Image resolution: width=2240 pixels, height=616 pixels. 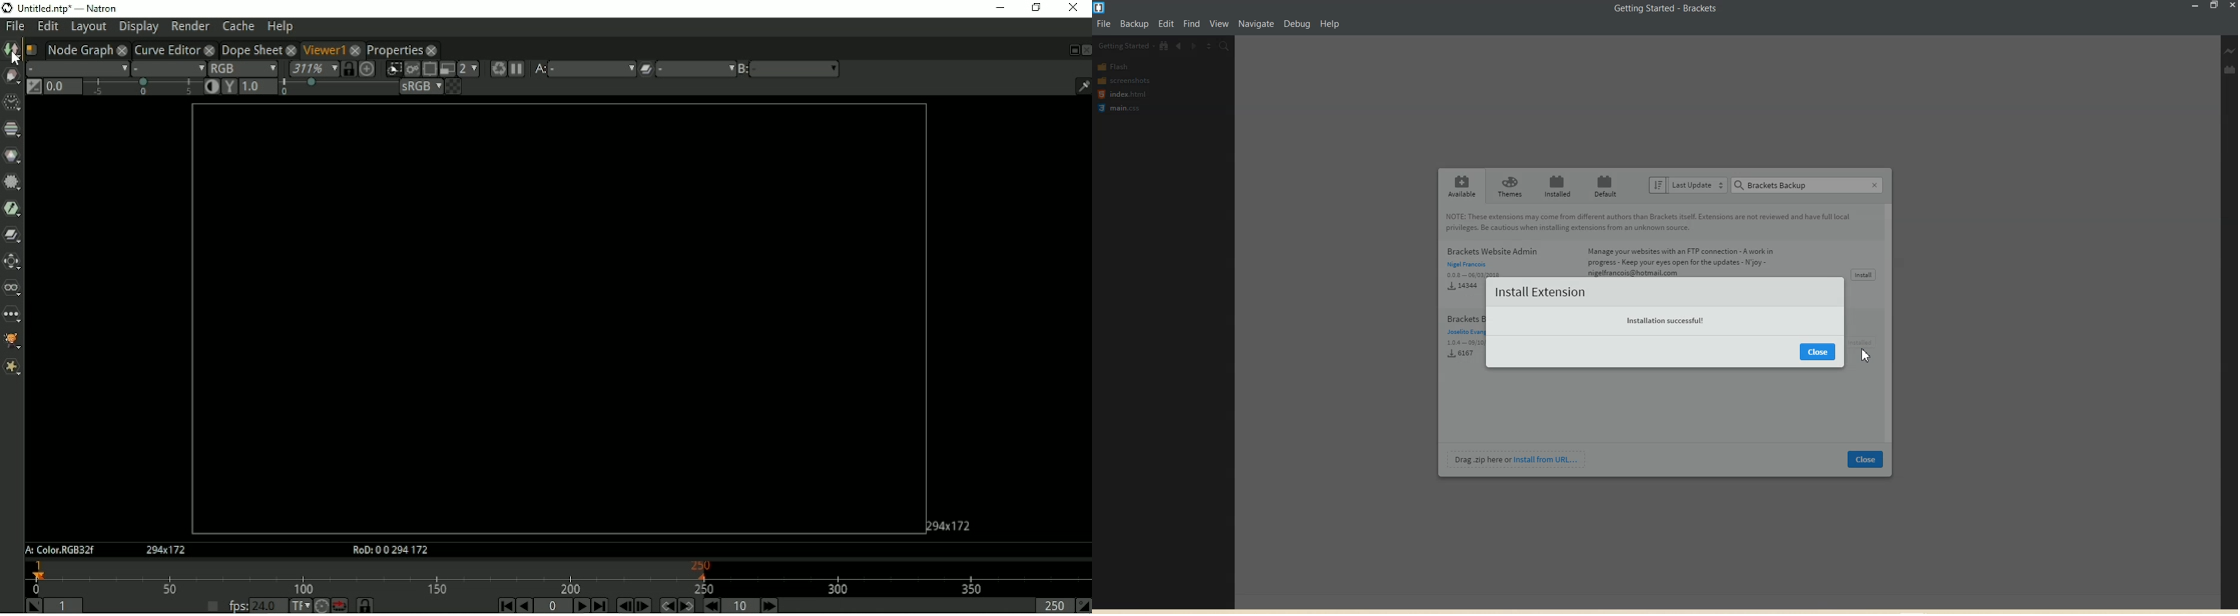 What do you see at coordinates (1892, 324) in the screenshot?
I see `Vertical scroll bar` at bounding box center [1892, 324].